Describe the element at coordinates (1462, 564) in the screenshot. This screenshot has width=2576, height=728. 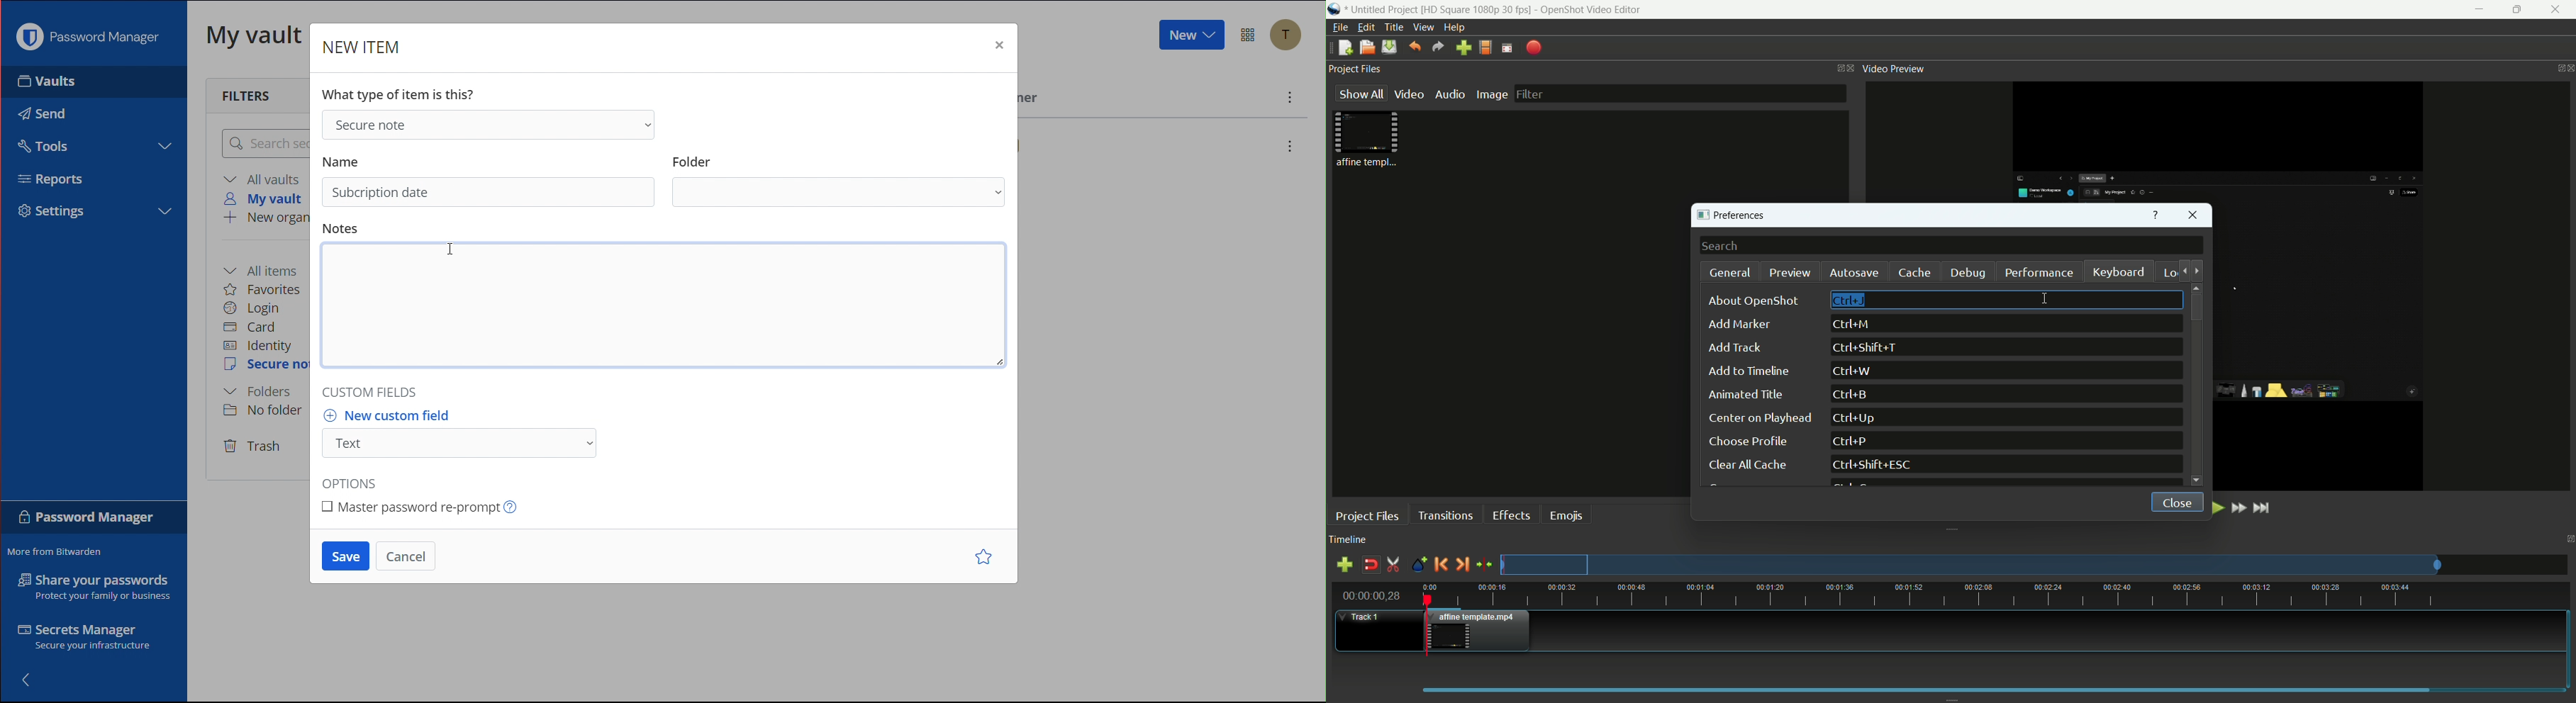
I see `next marker` at that location.